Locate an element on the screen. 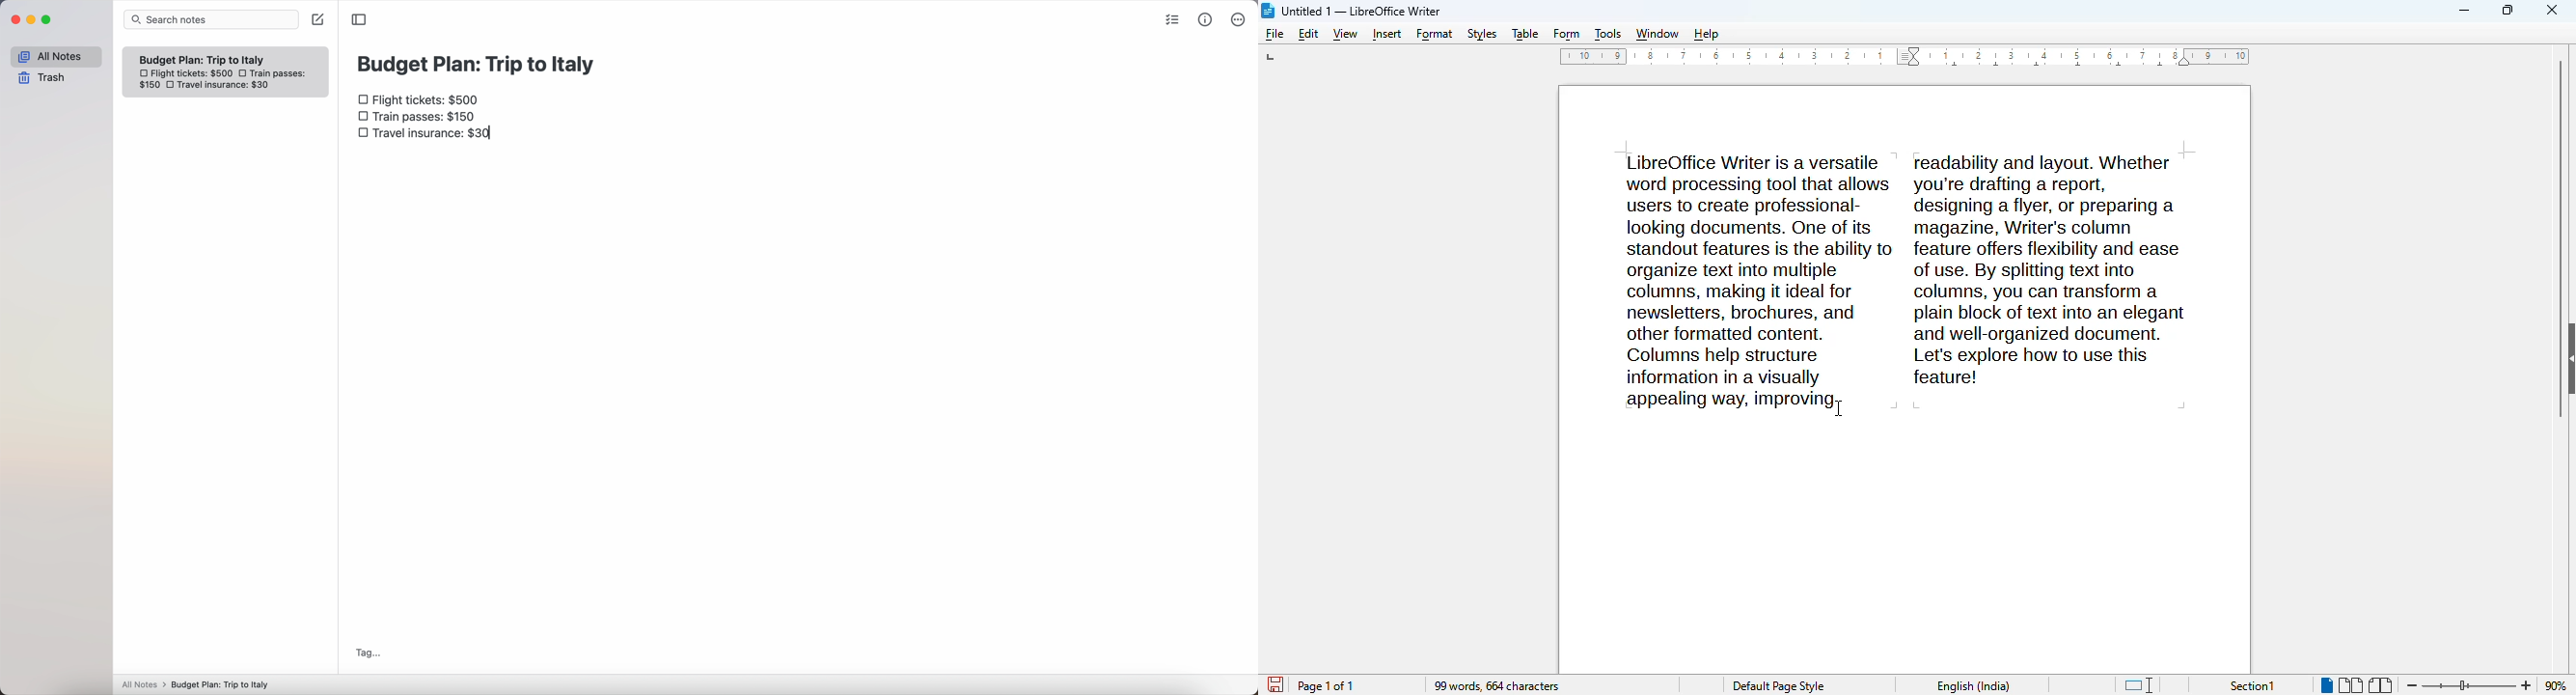  maximize is located at coordinates (2507, 10).